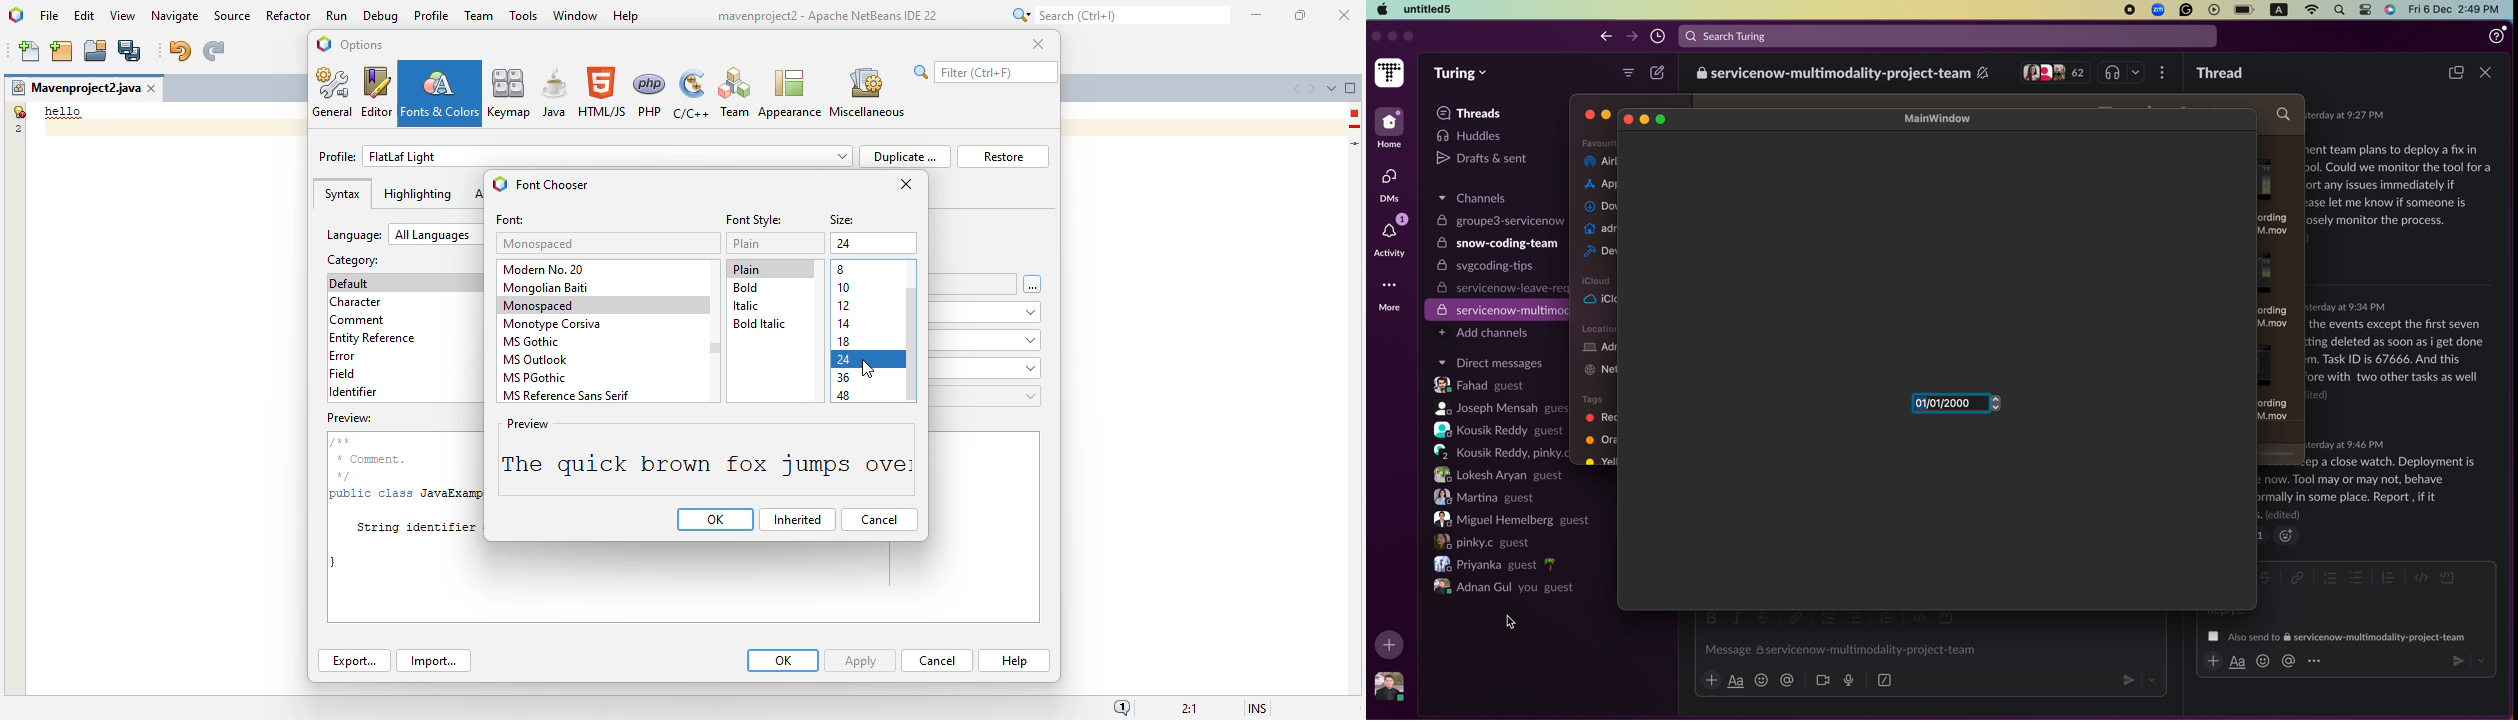 The height and width of the screenshot is (728, 2520). Describe the element at coordinates (553, 185) in the screenshot. I see `font chooser` at that location.